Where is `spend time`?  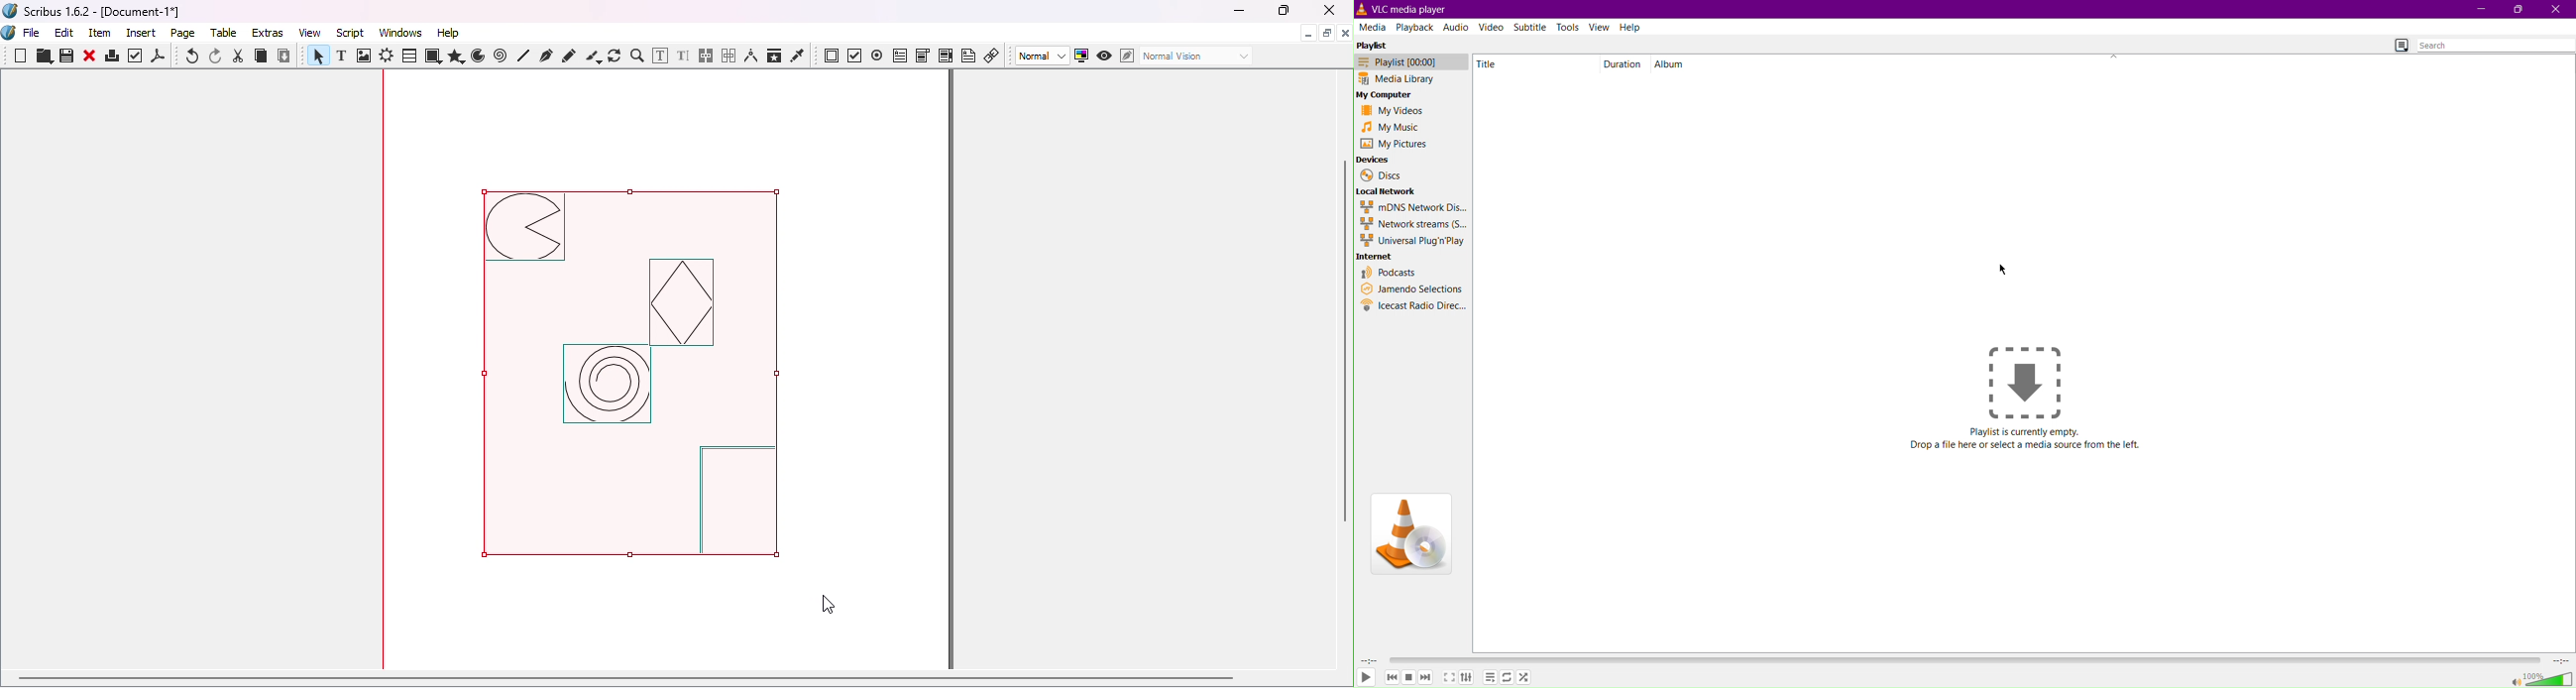 spend time is located at coordinates (1367, 660).